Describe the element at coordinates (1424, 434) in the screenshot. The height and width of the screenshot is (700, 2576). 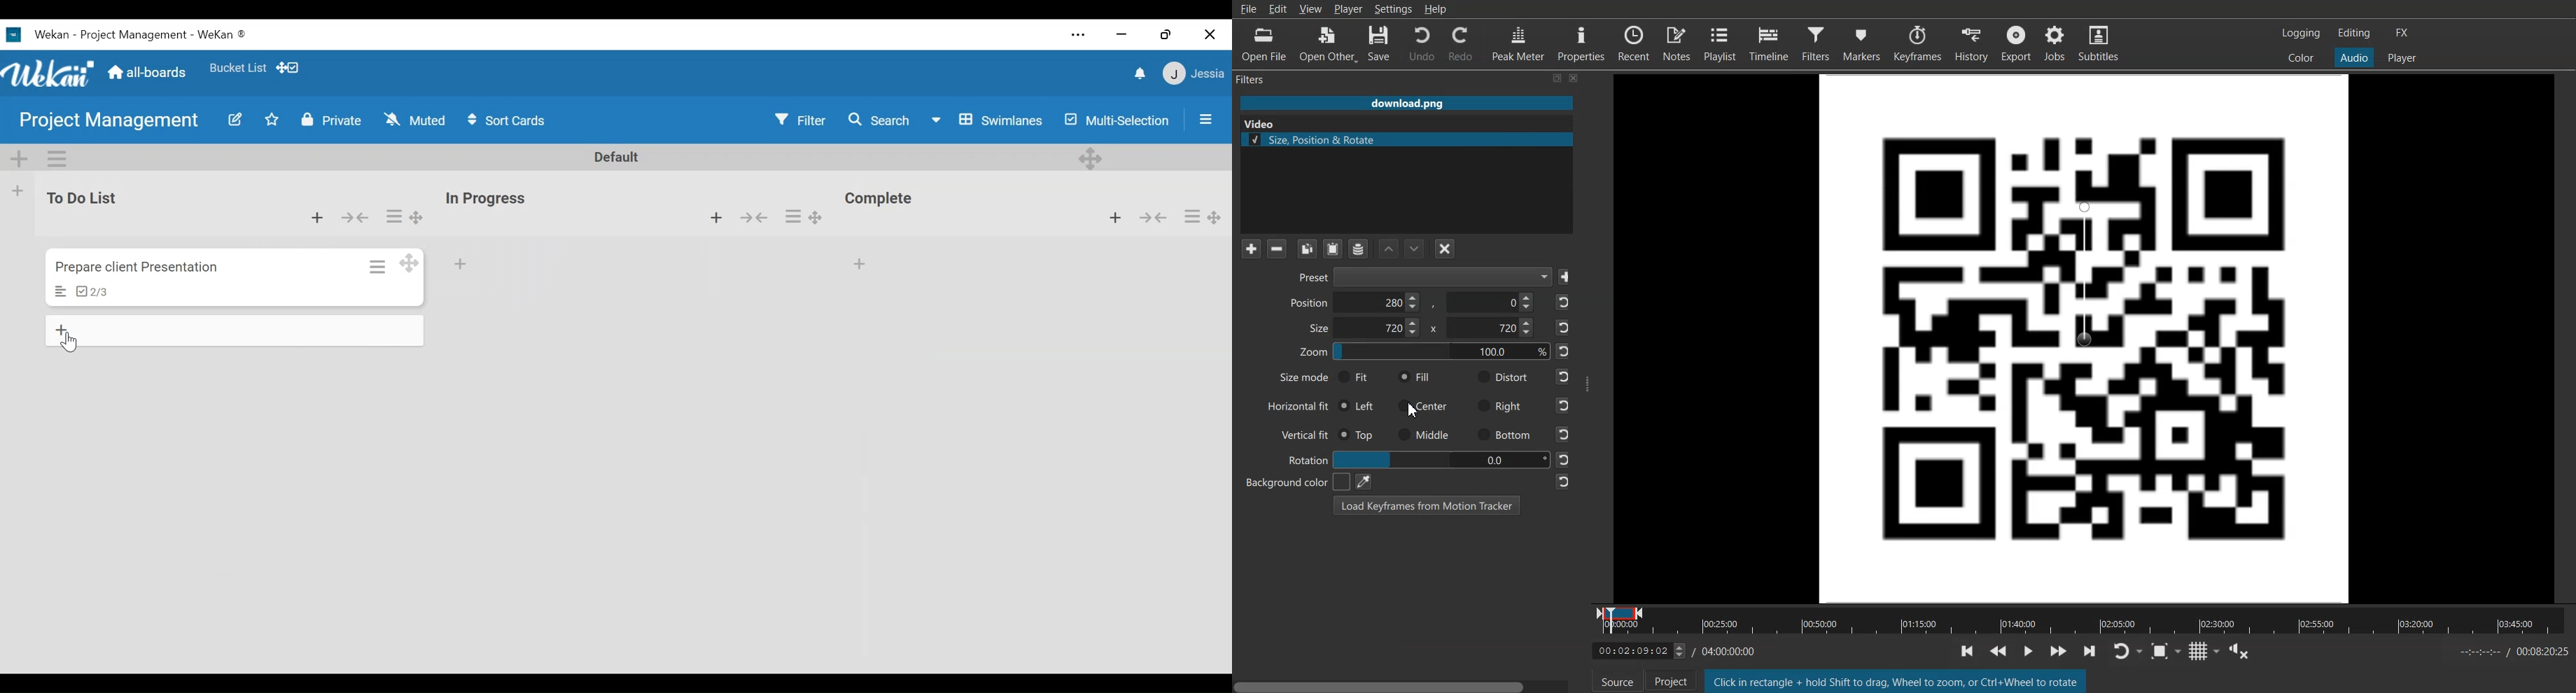
I see `Middle` at that location.